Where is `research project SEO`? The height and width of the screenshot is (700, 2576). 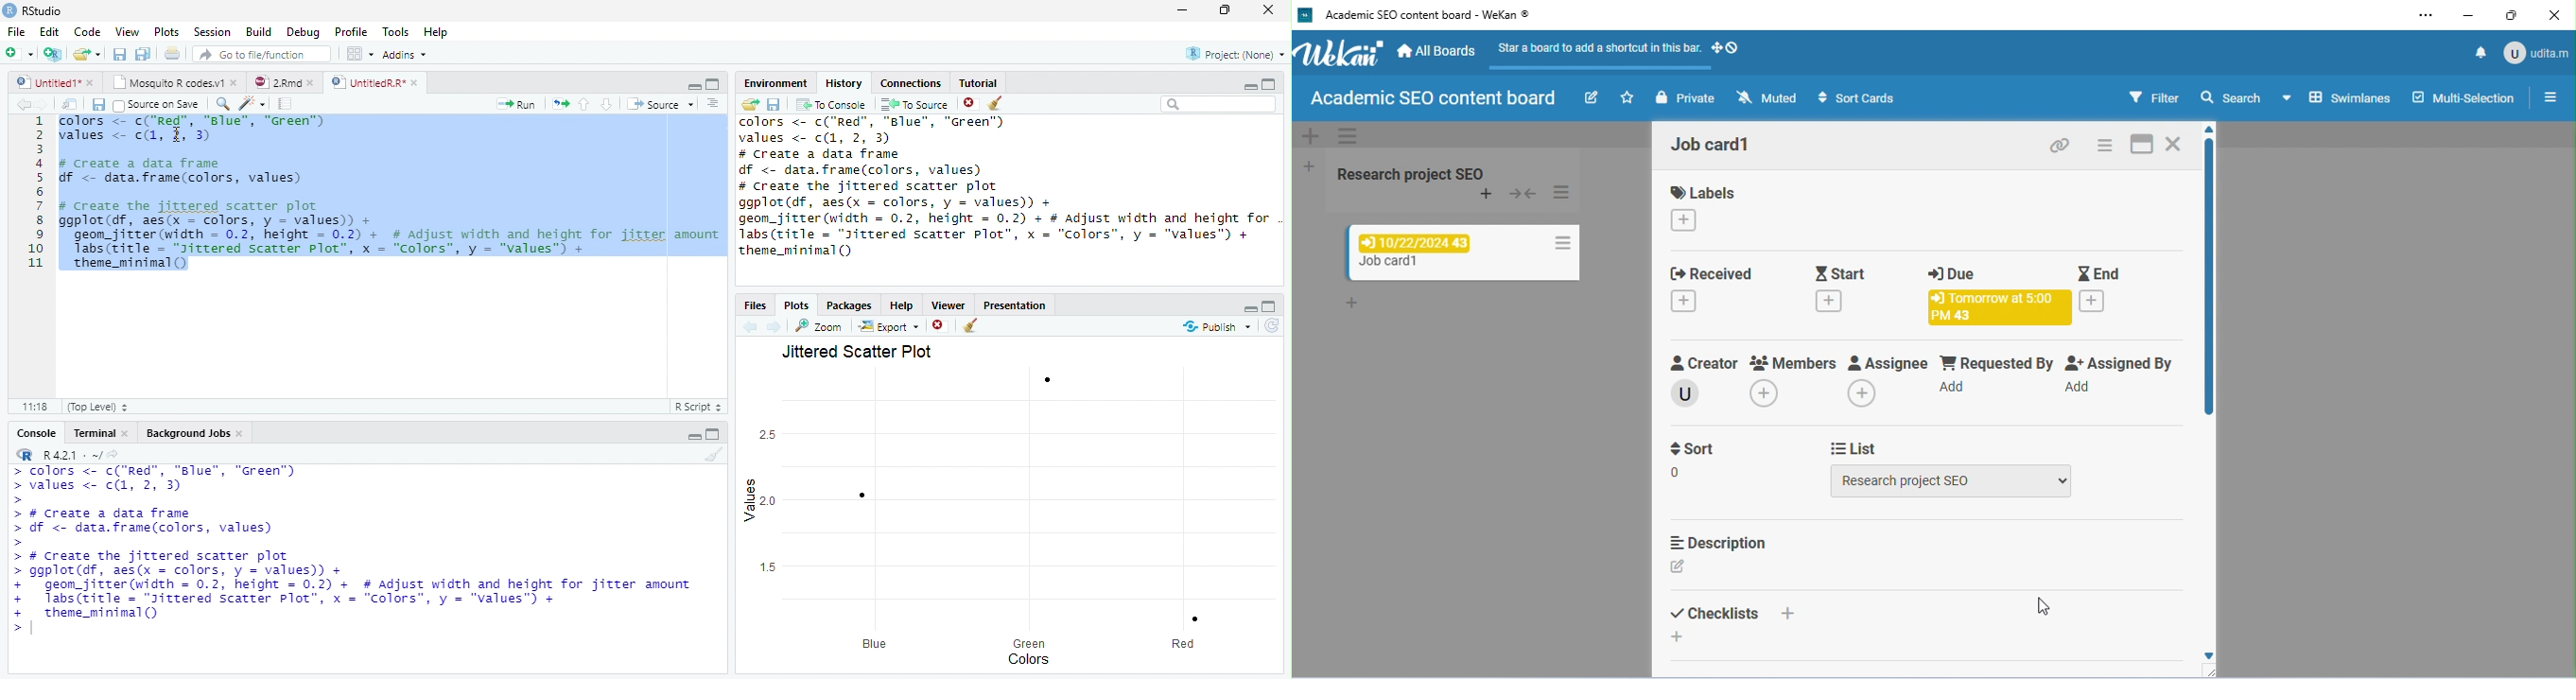 research project SEO is located at coordinates (1410, 173).